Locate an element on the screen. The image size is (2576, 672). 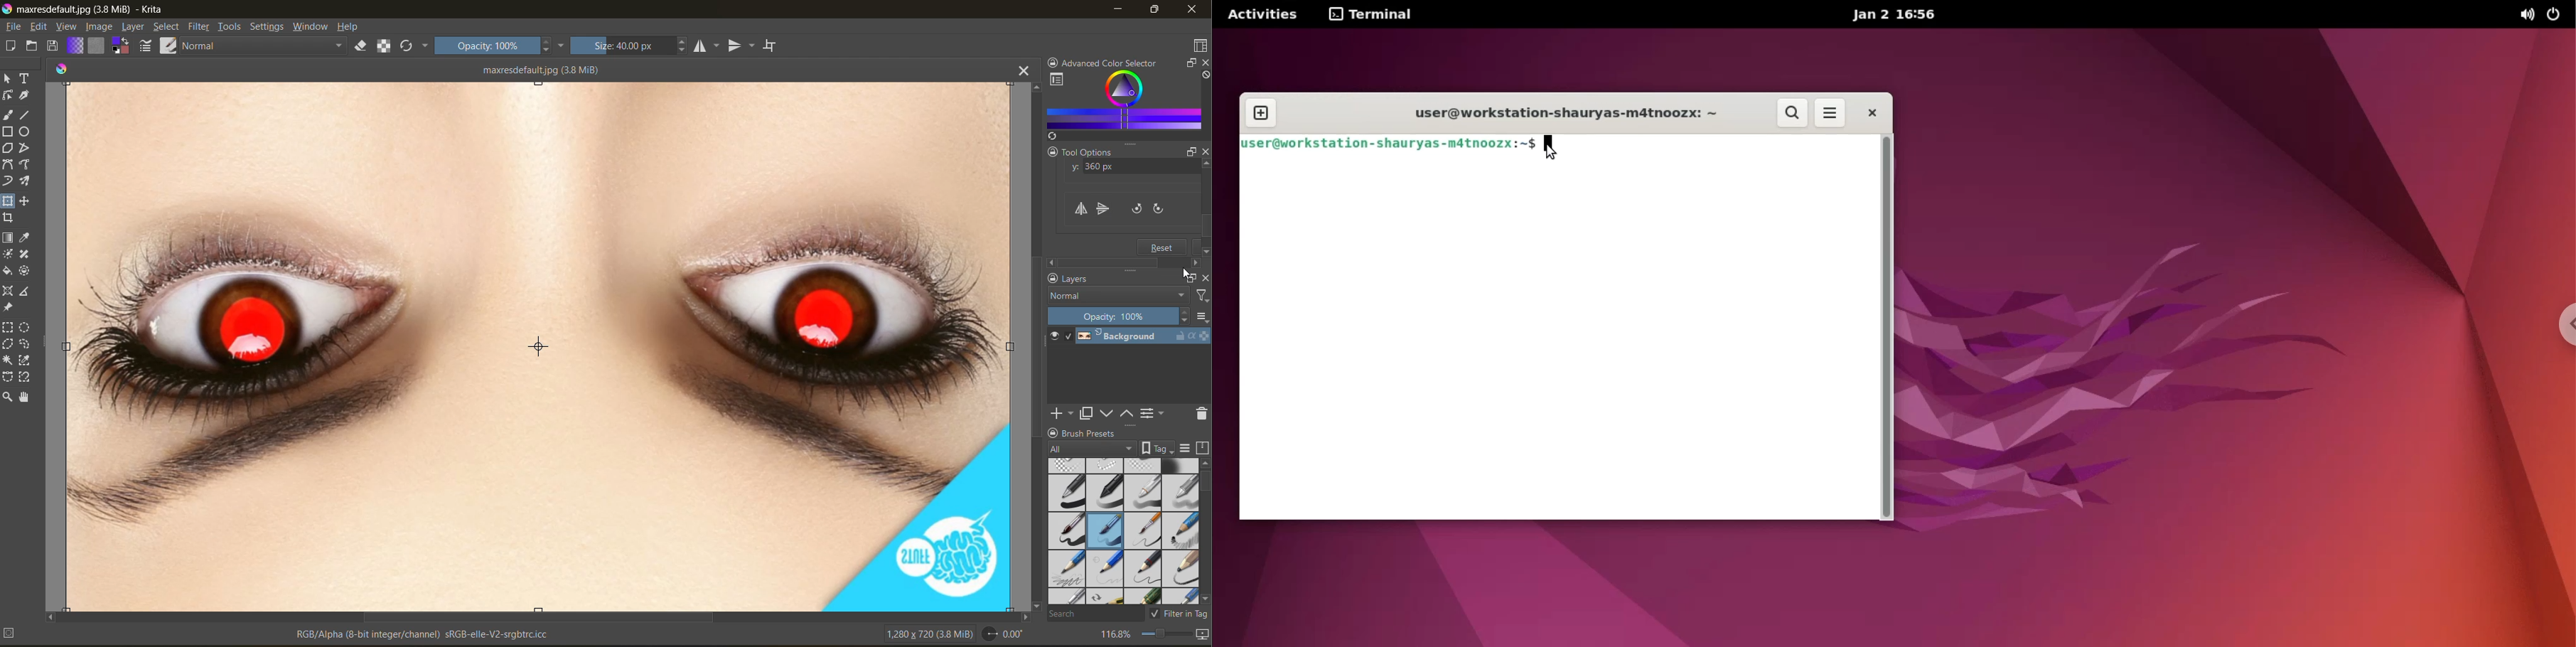
fill patterns is located at coordinates (99, 46).